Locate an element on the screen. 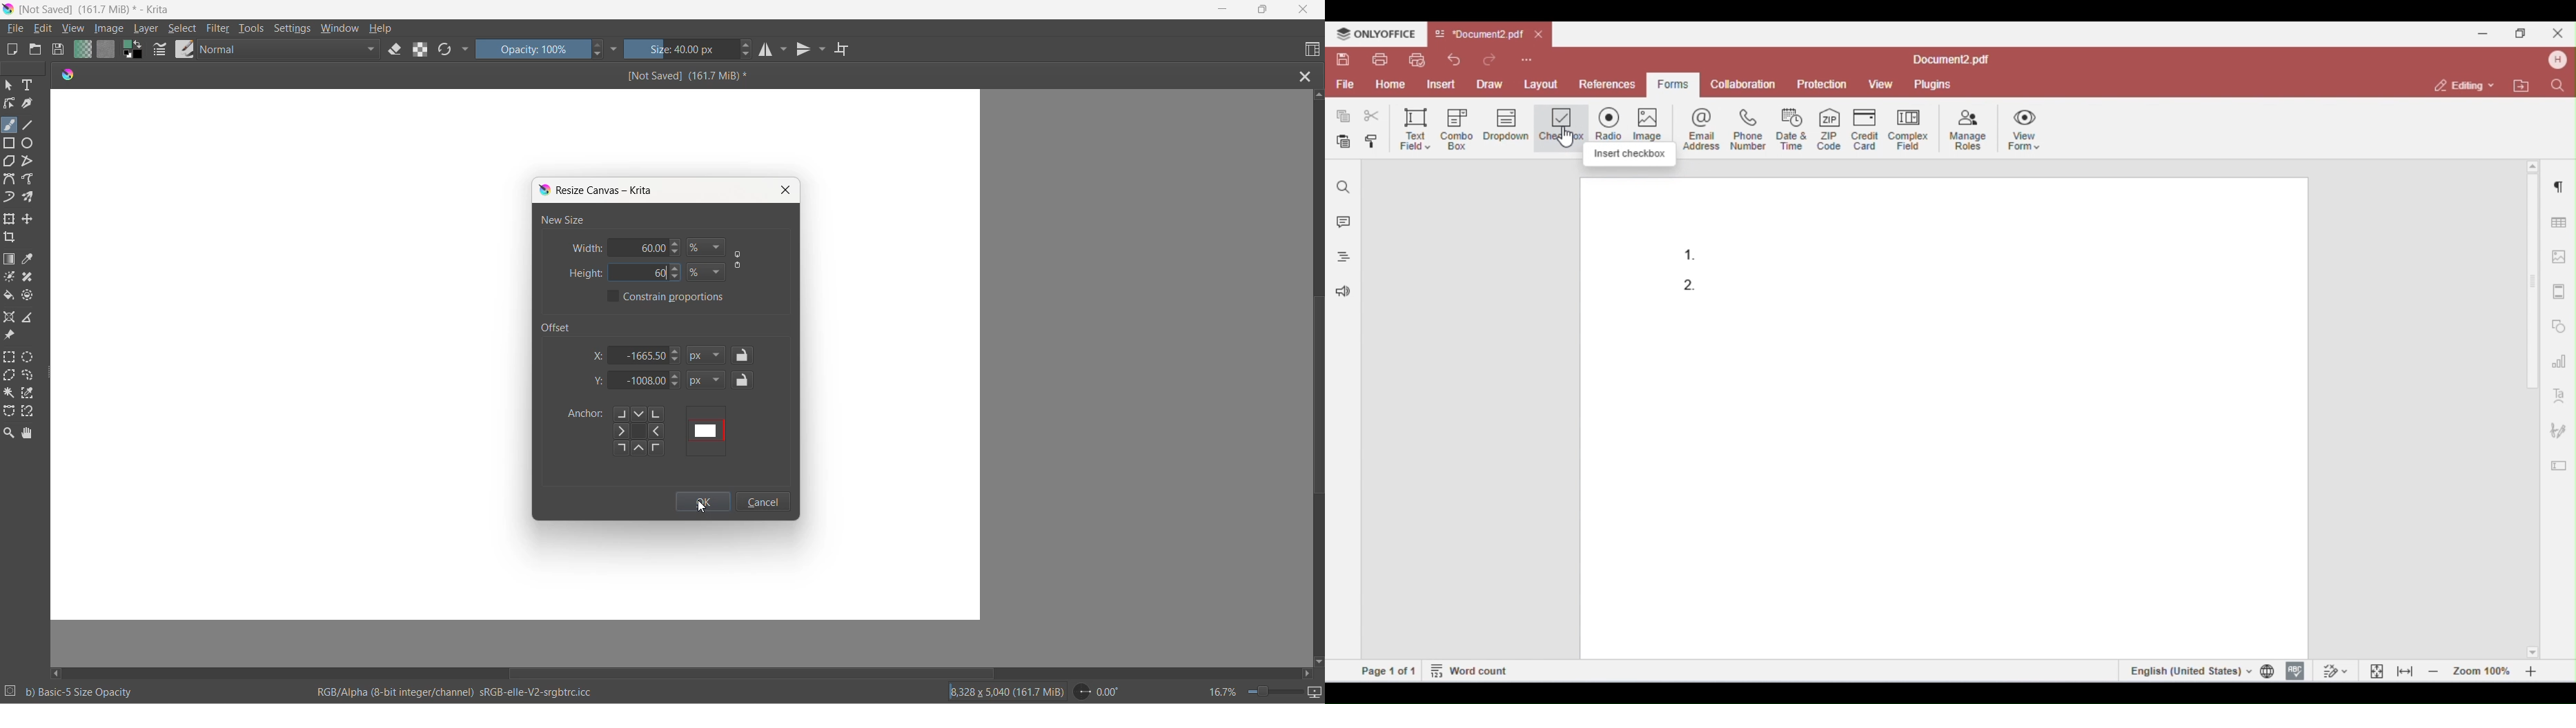  maximize is located at coordinates (1261, 10).